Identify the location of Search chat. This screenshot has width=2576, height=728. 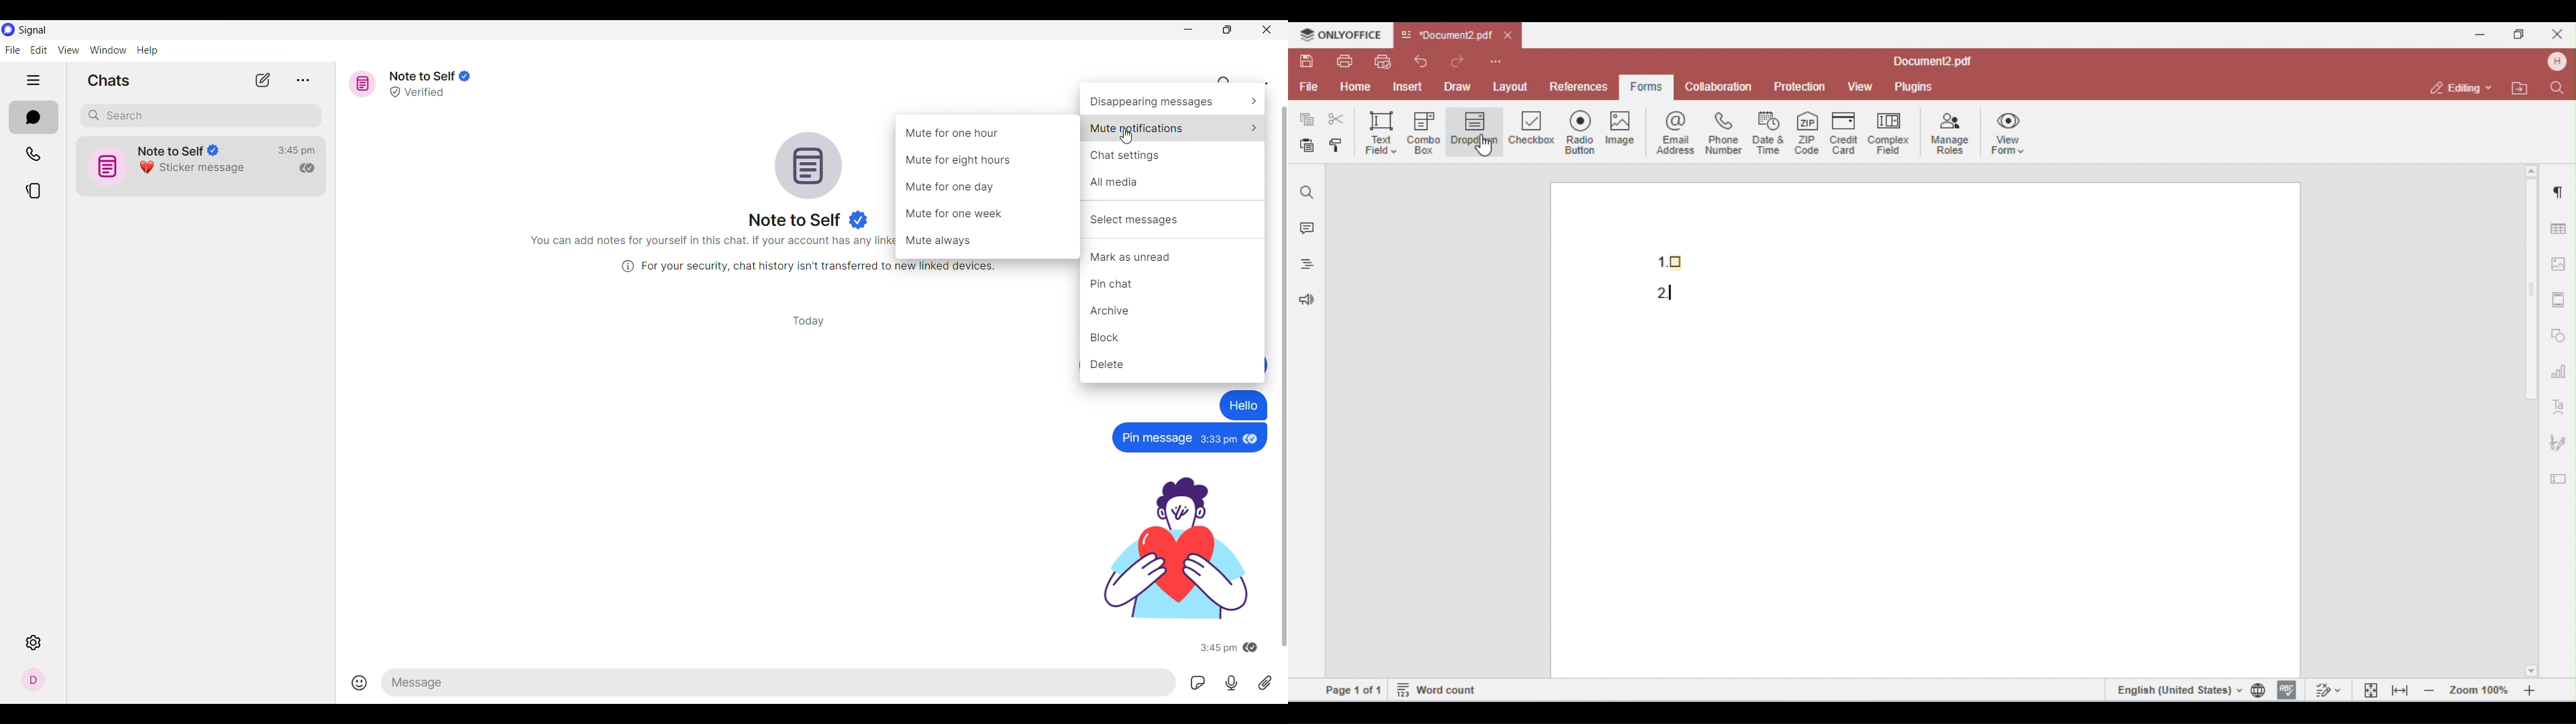
(1225, 83).